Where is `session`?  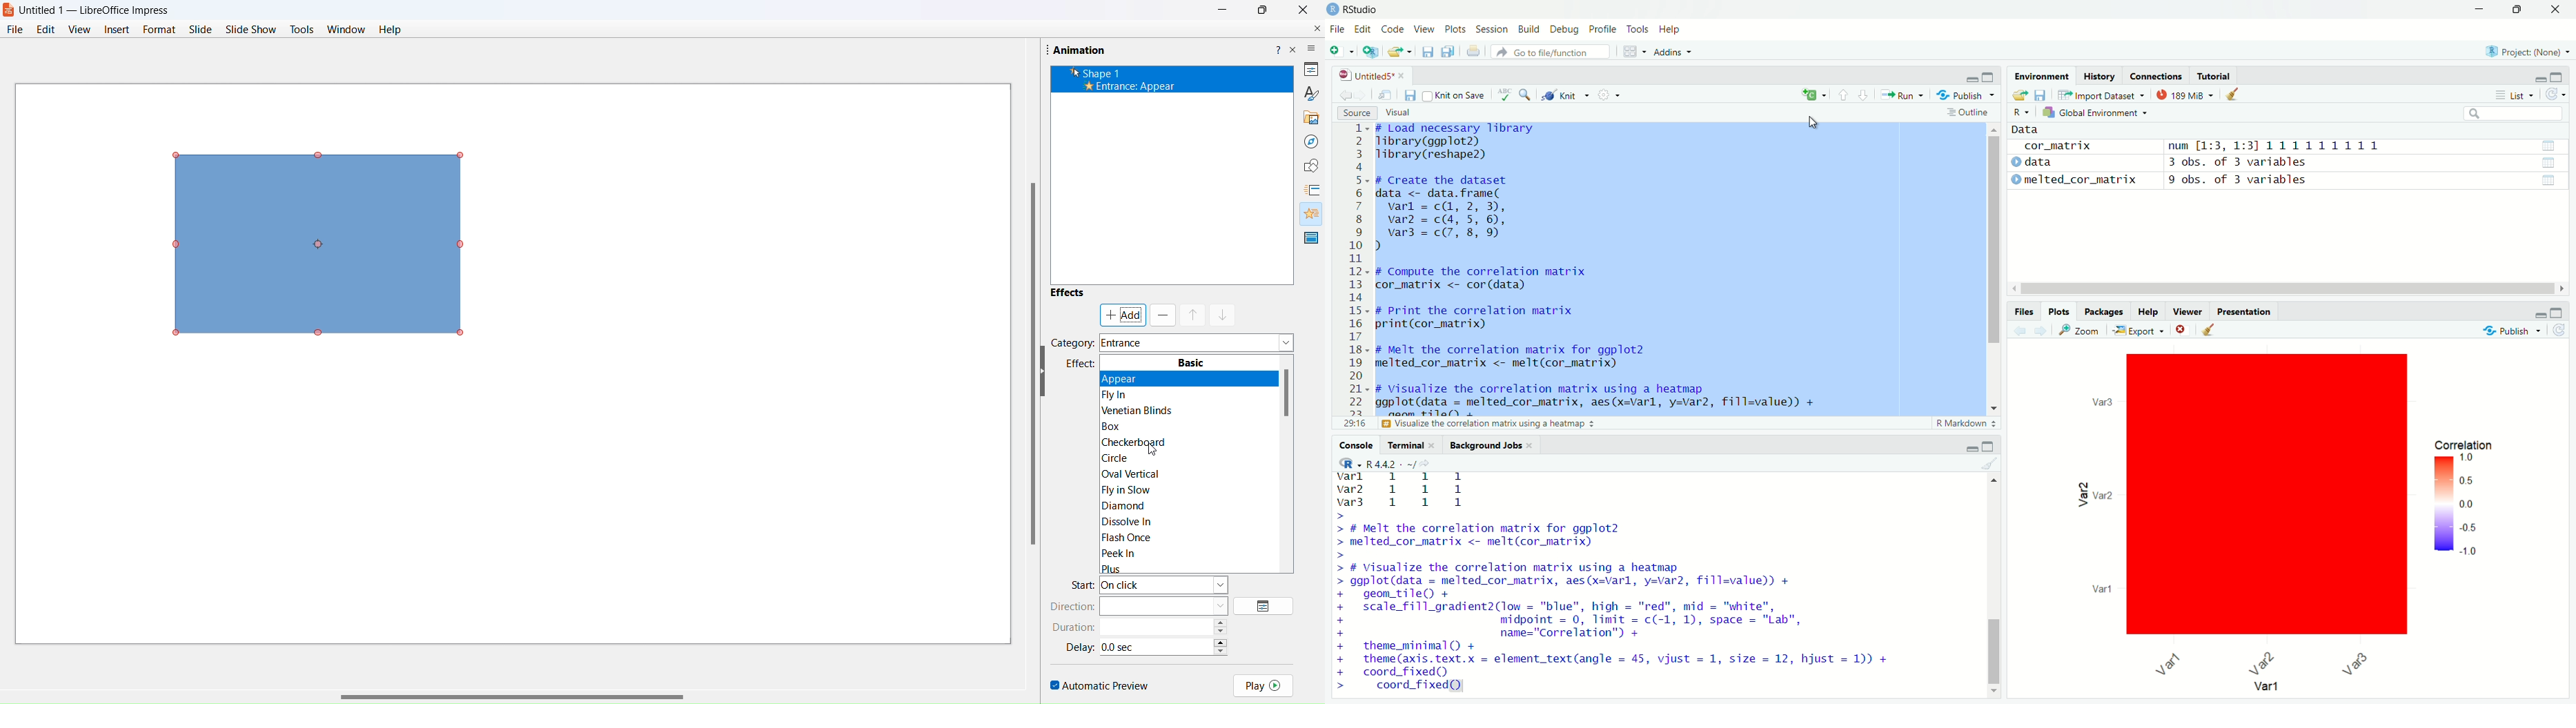 session is located at coordinates (1492, 30).